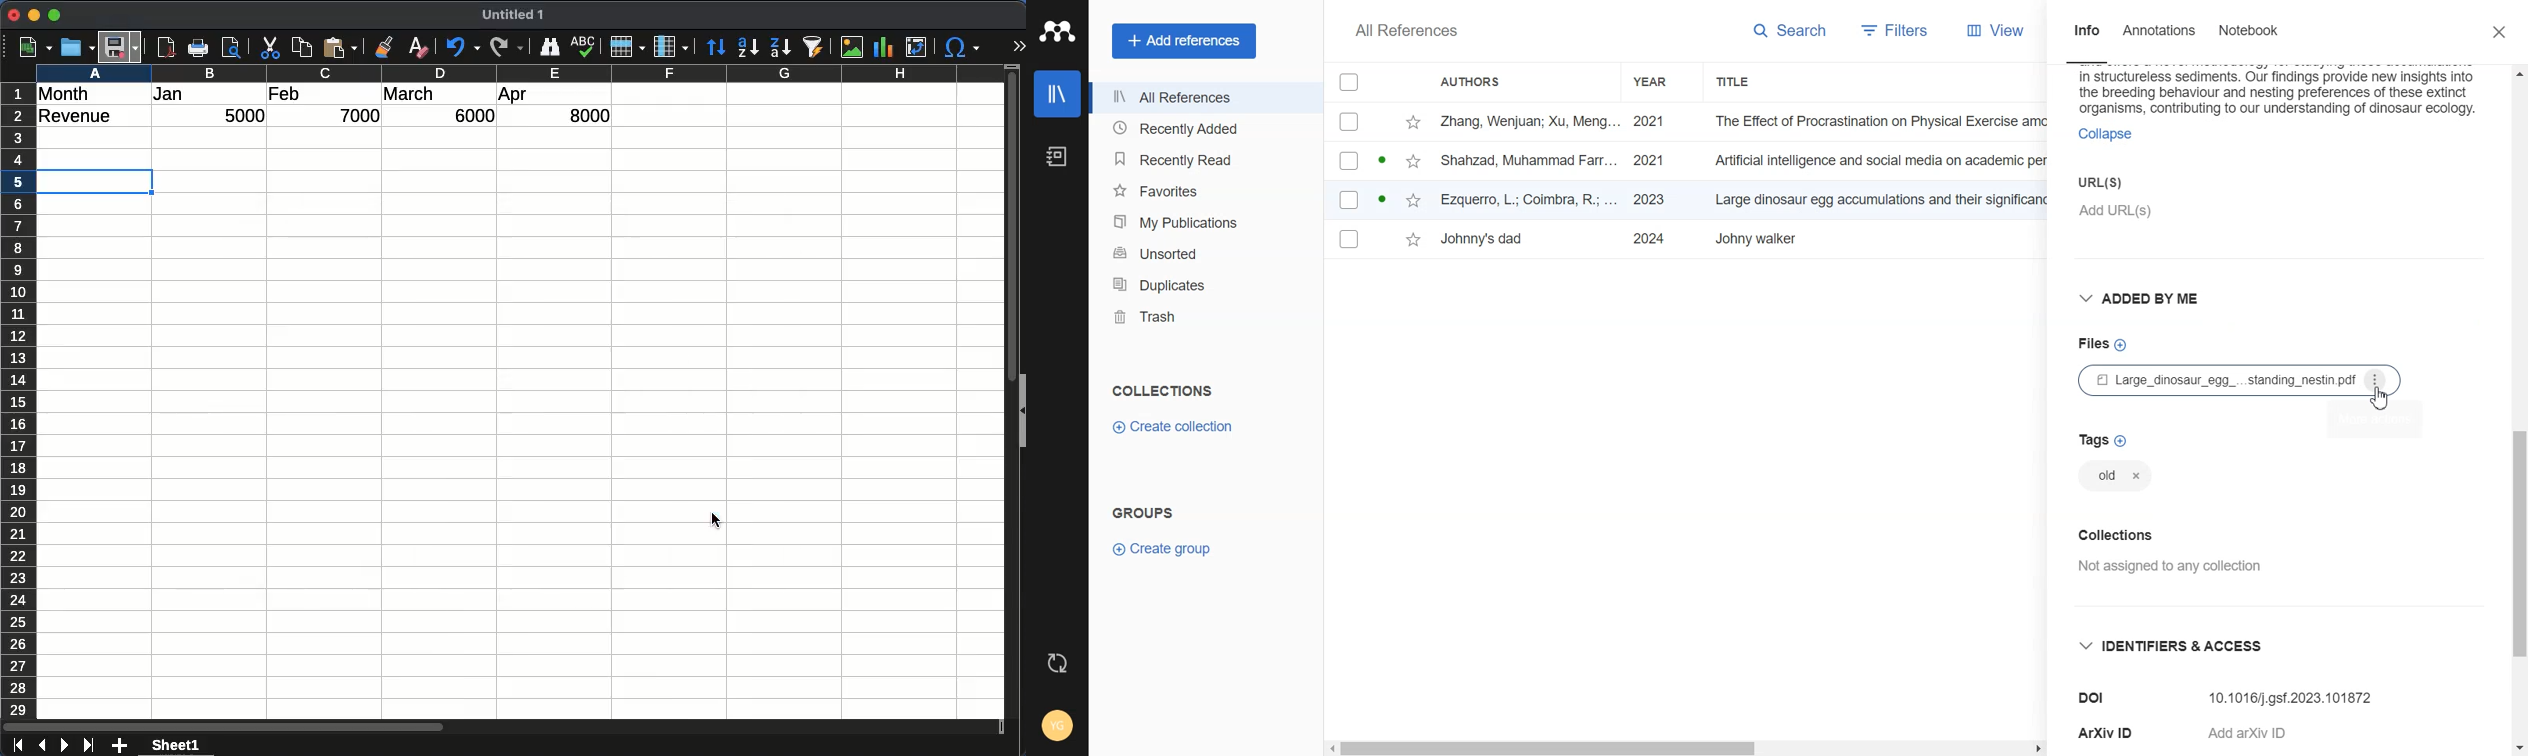  I want to click on PDF File, so click(2243, 380).